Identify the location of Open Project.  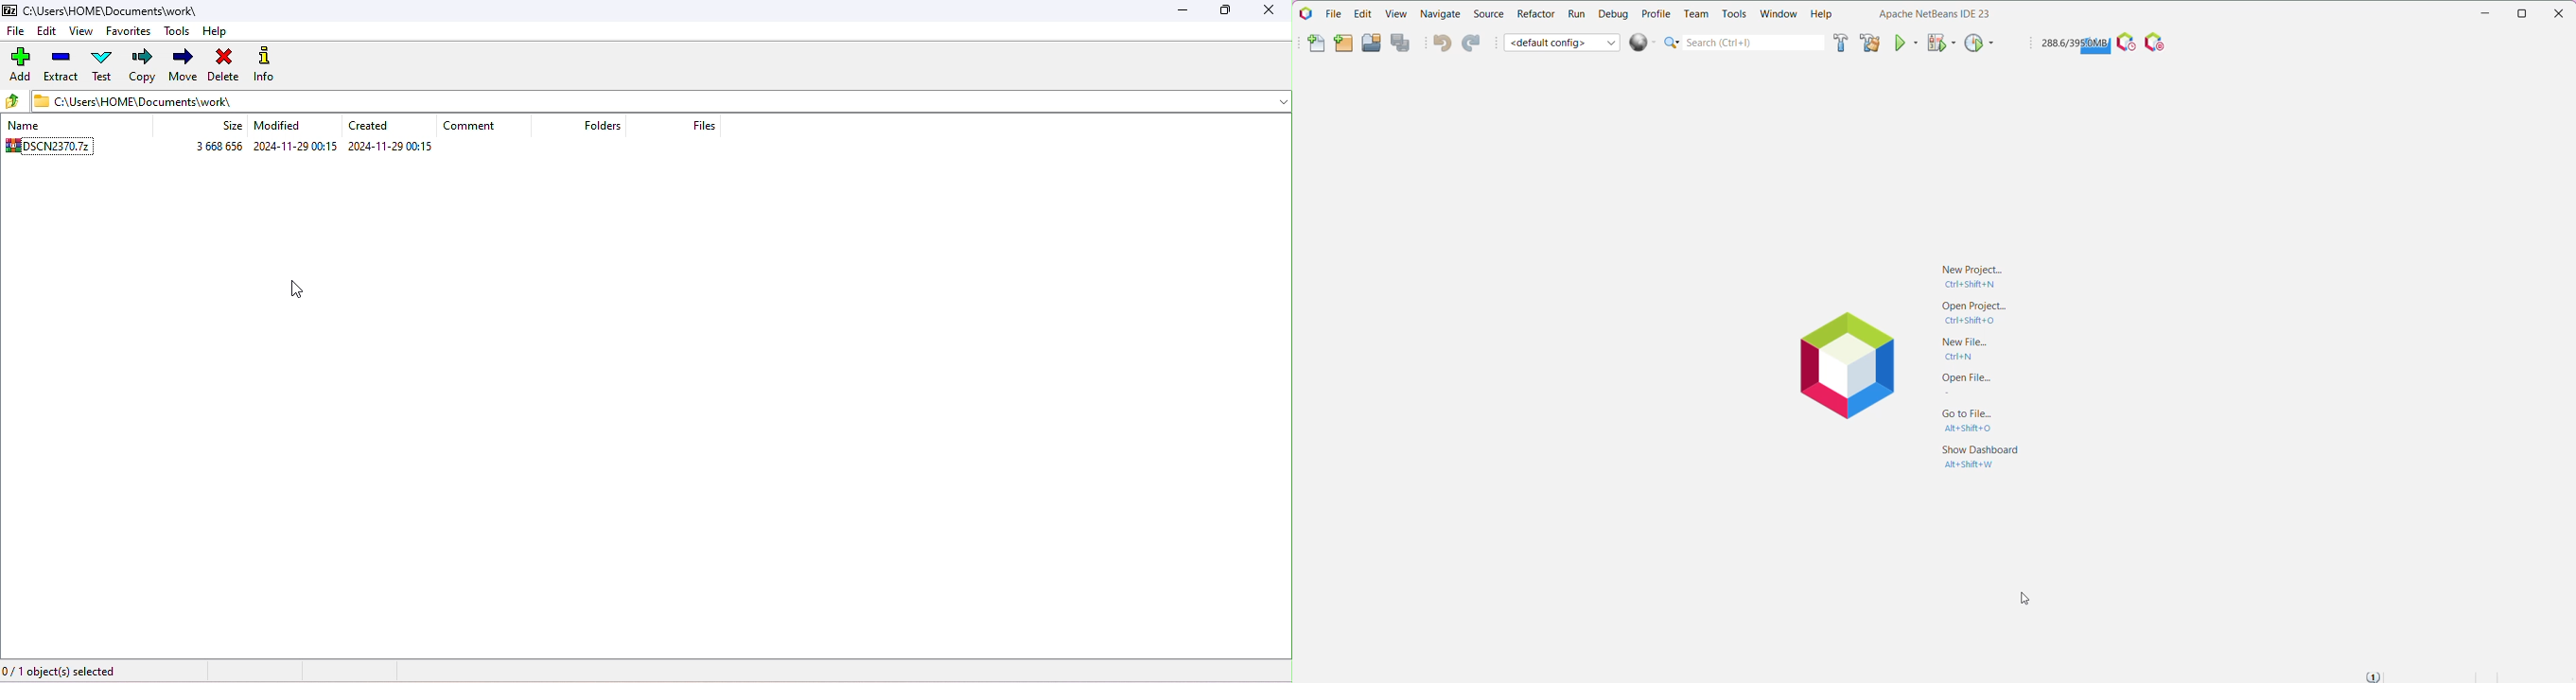
(1371, 42).